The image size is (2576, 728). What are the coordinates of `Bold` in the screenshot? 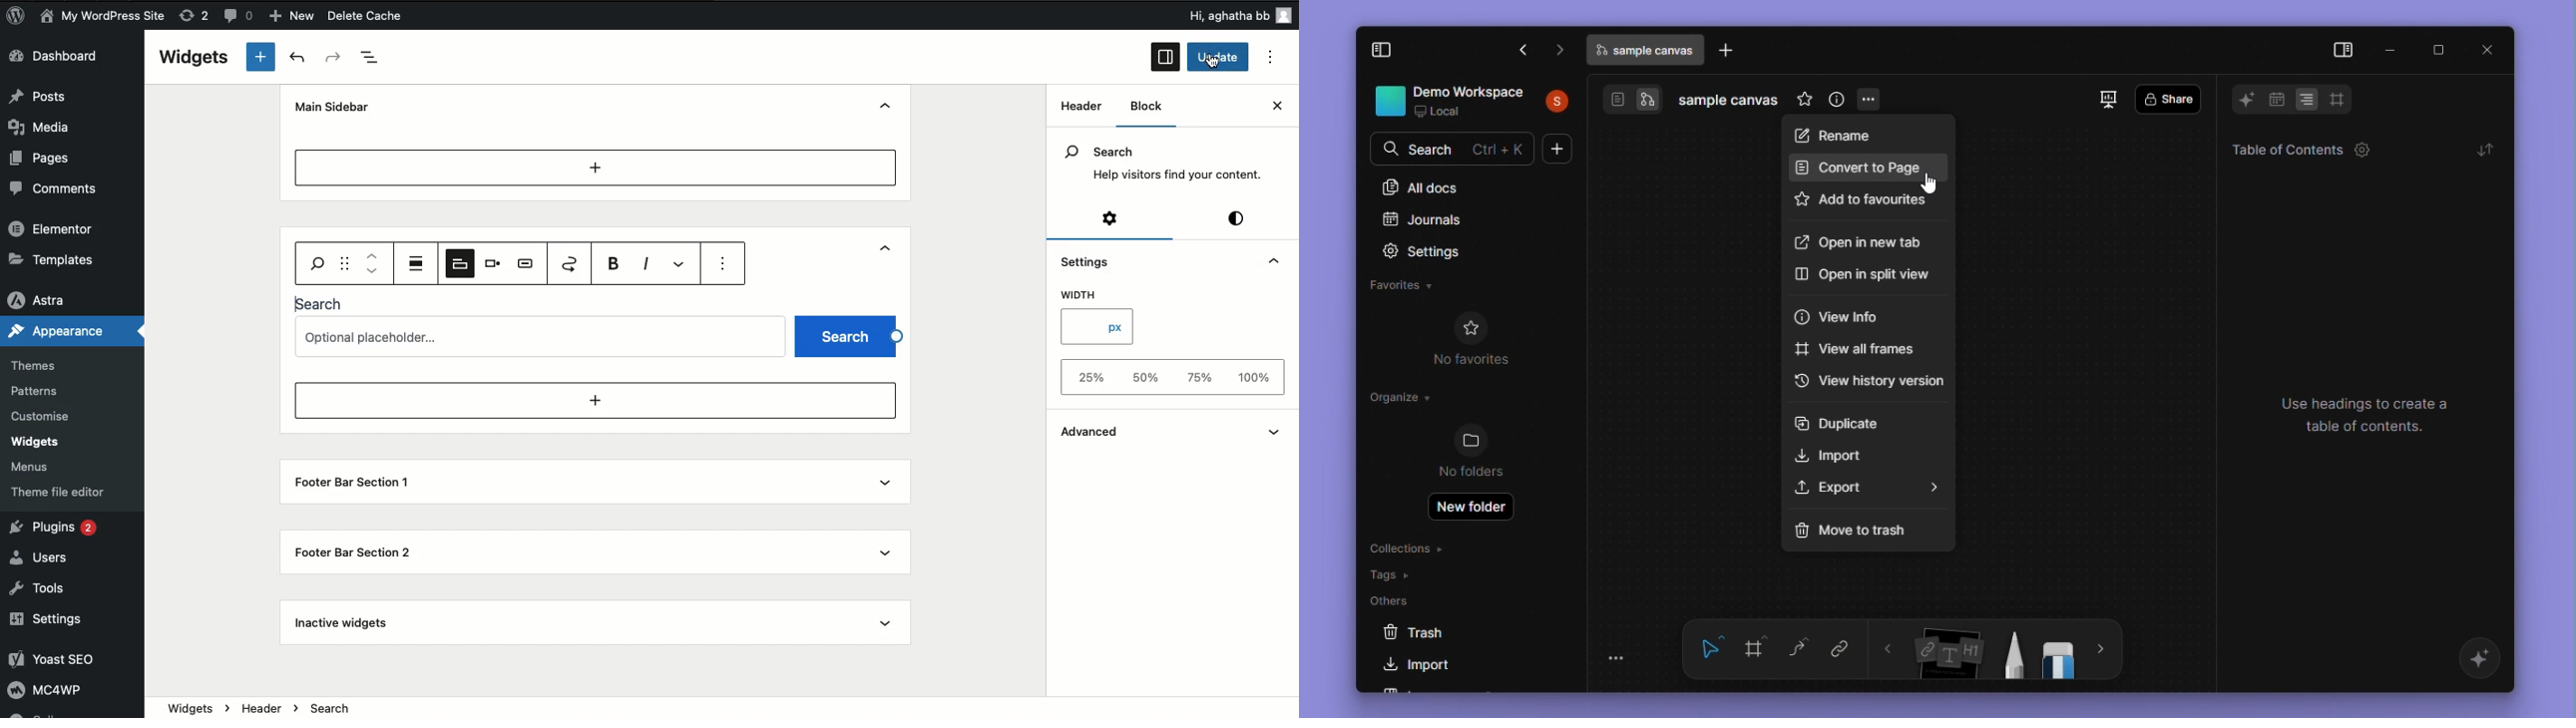 It's located at (616, 263).